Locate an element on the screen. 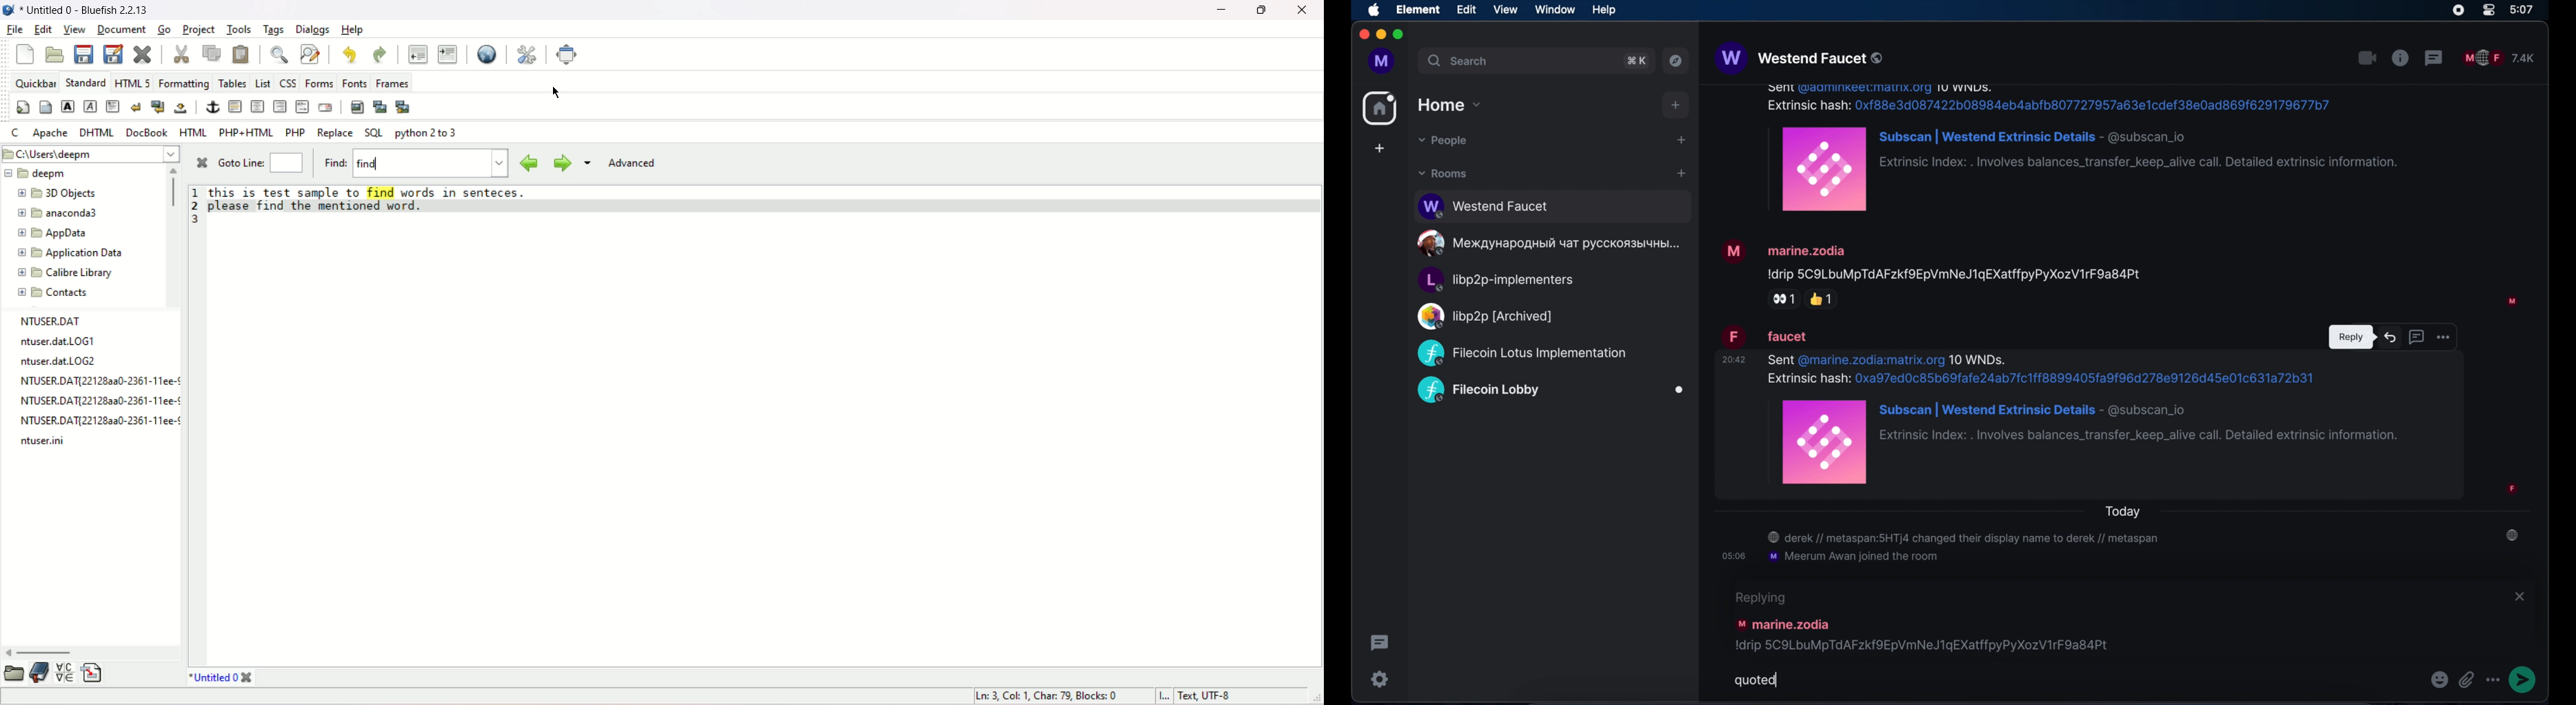 This screenshot has height=728, width=2576. create  space is located at coordinates (1381, 149).